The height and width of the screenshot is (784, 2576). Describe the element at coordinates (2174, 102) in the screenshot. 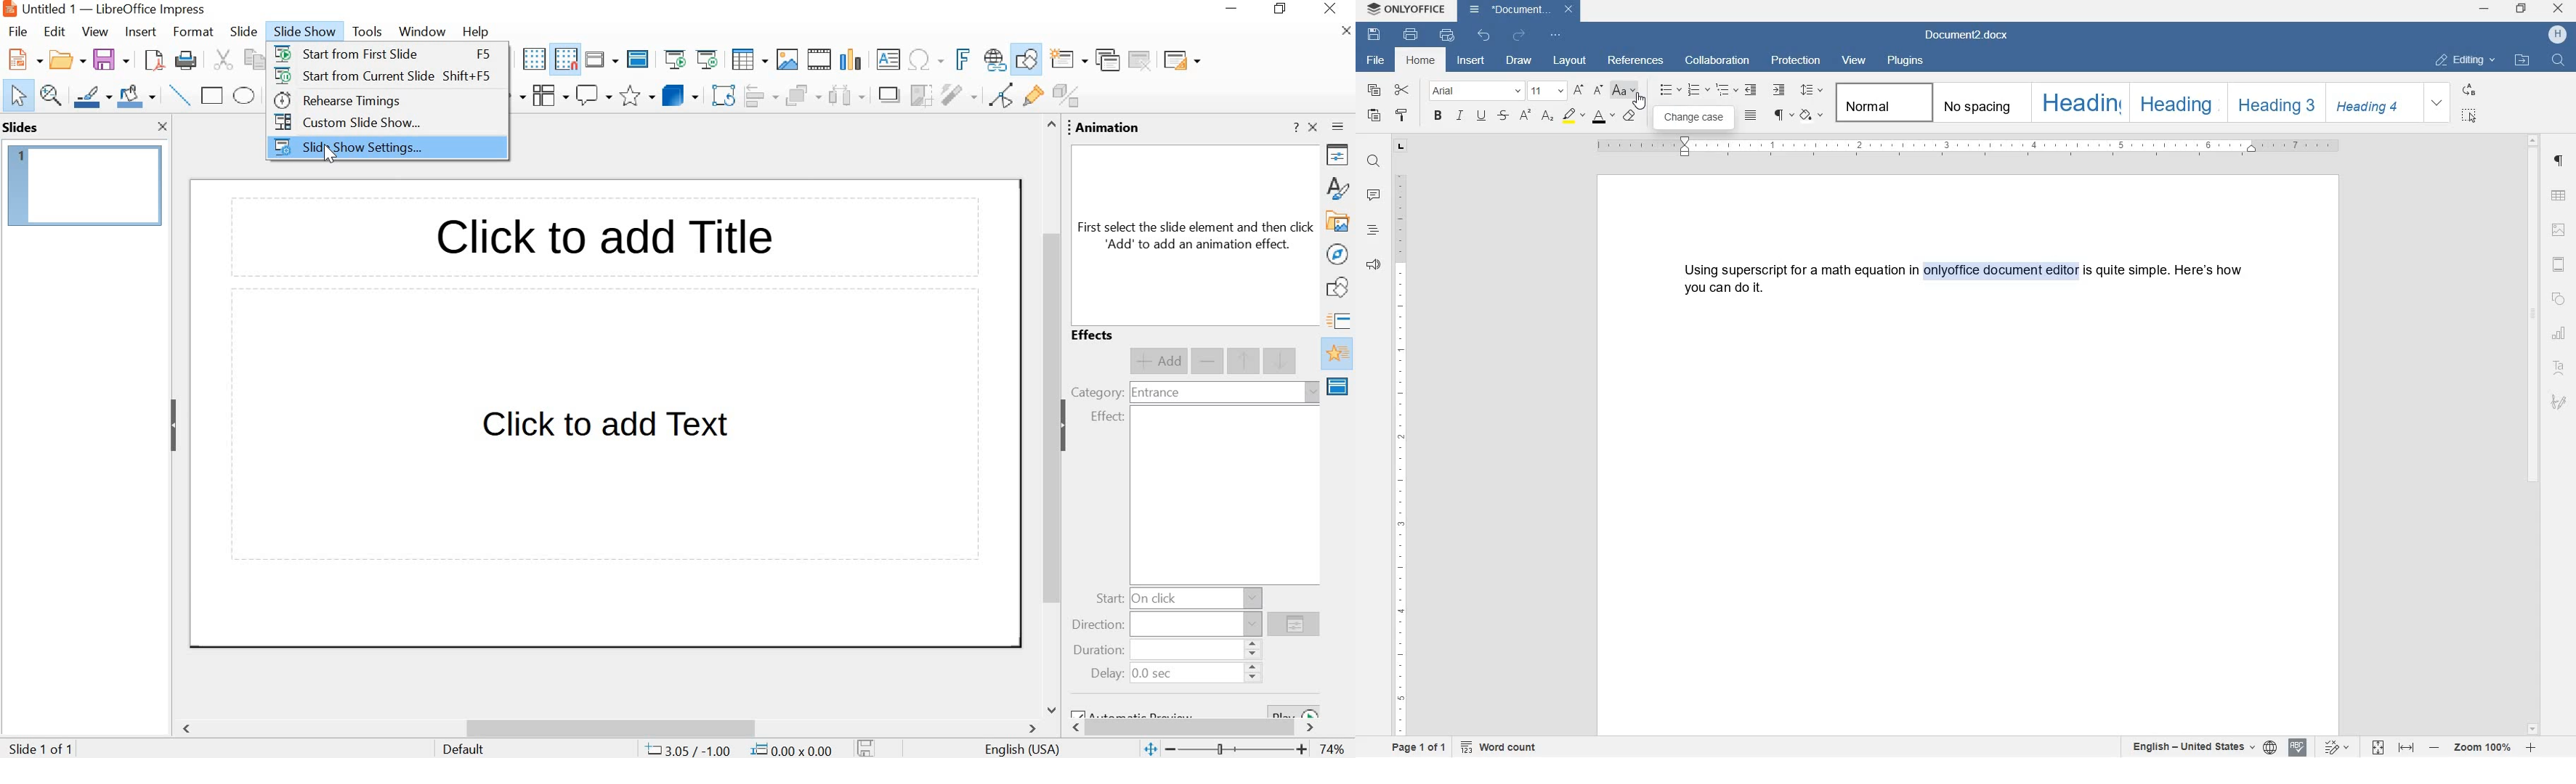

I see `HEADING 2` at that location.